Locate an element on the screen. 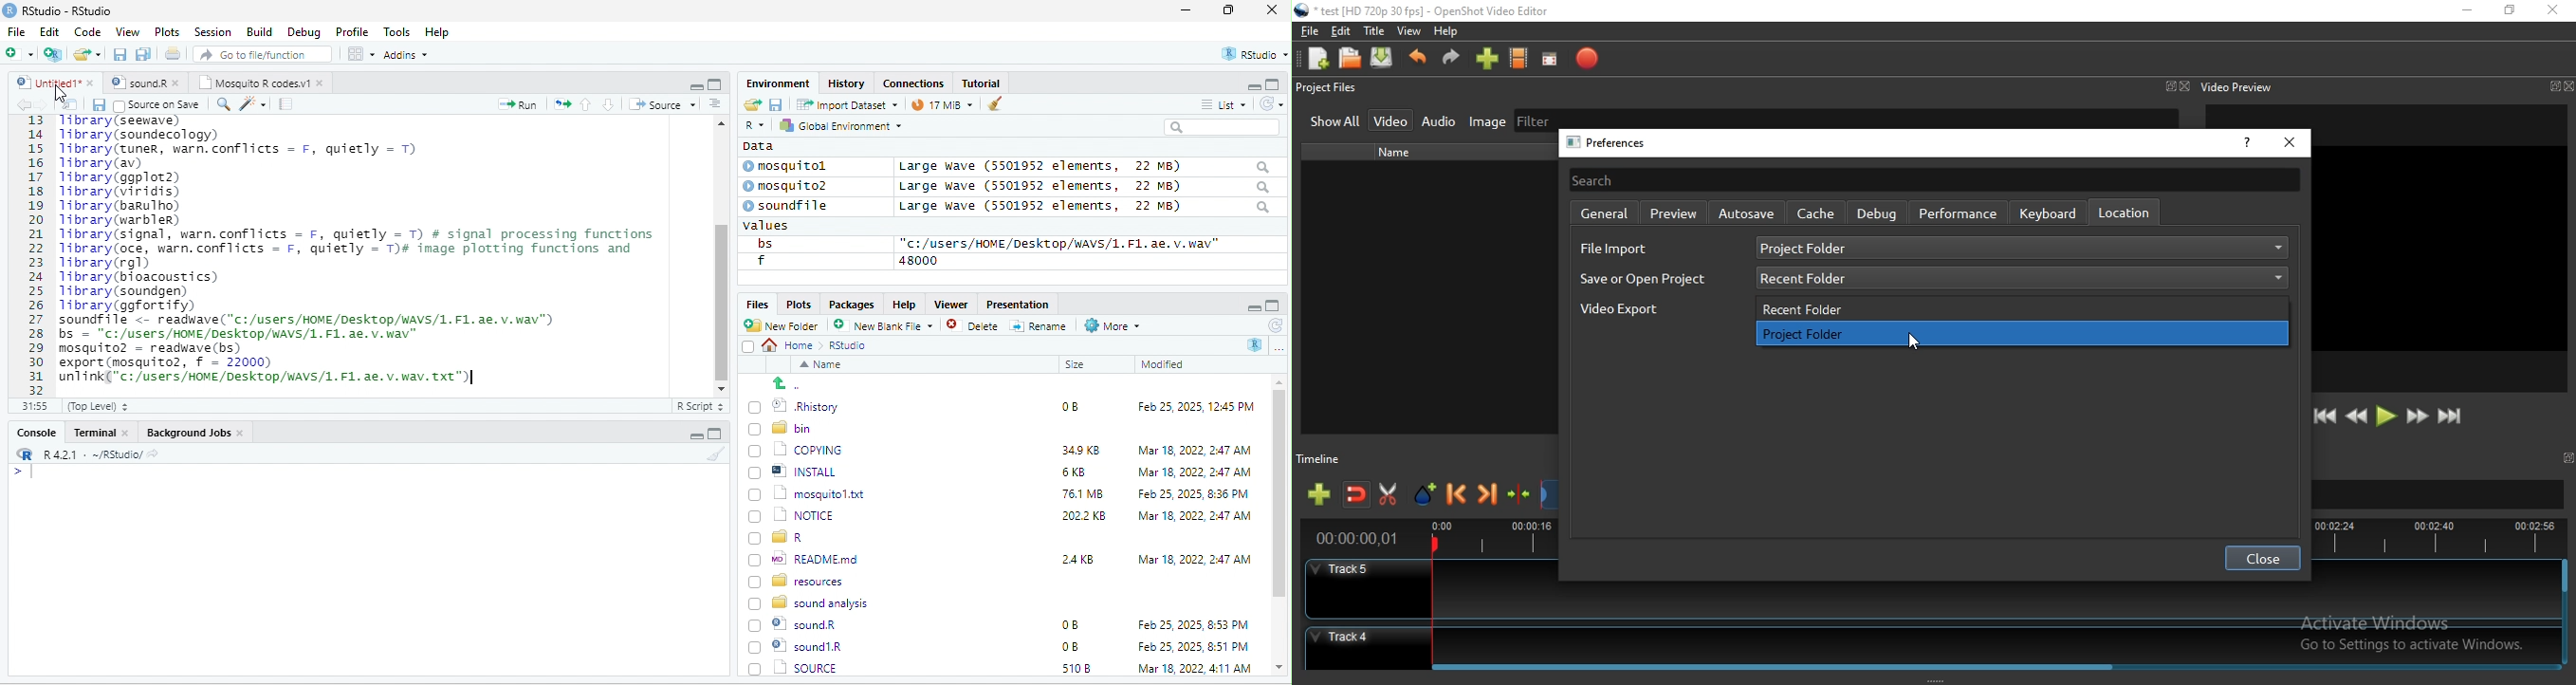 This screenshot has height=700, width=2576. bs is located at coordinates (762, 243).